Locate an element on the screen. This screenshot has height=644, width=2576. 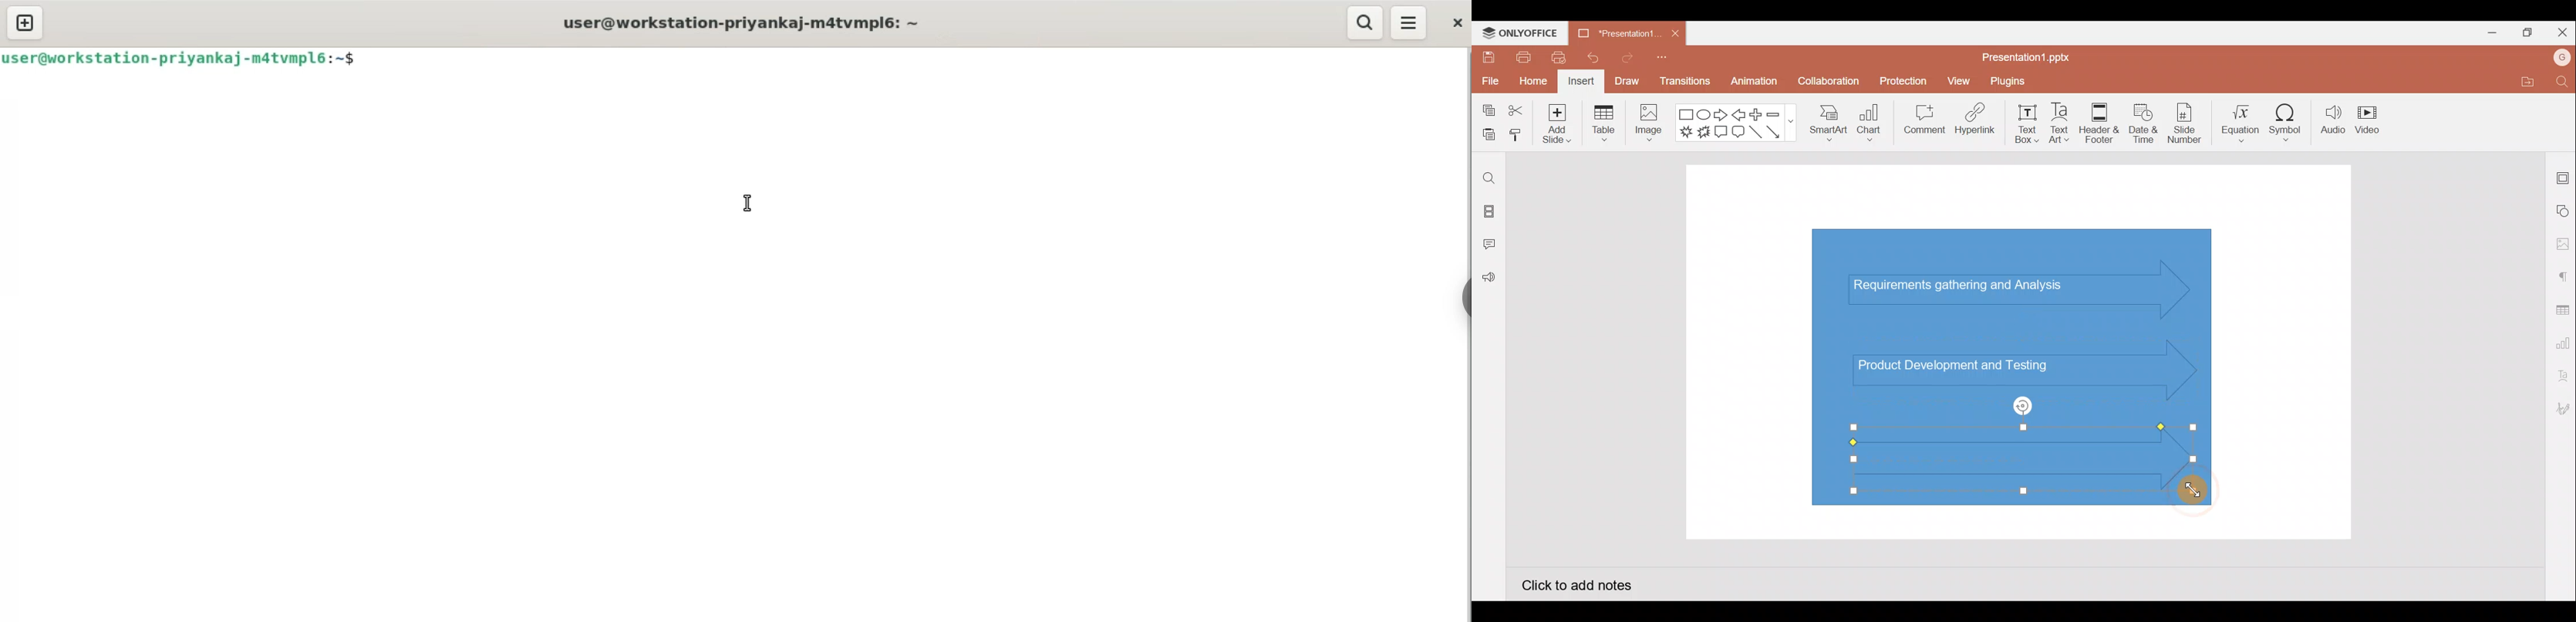
Ellipse is located at coordinates (1705, 114).